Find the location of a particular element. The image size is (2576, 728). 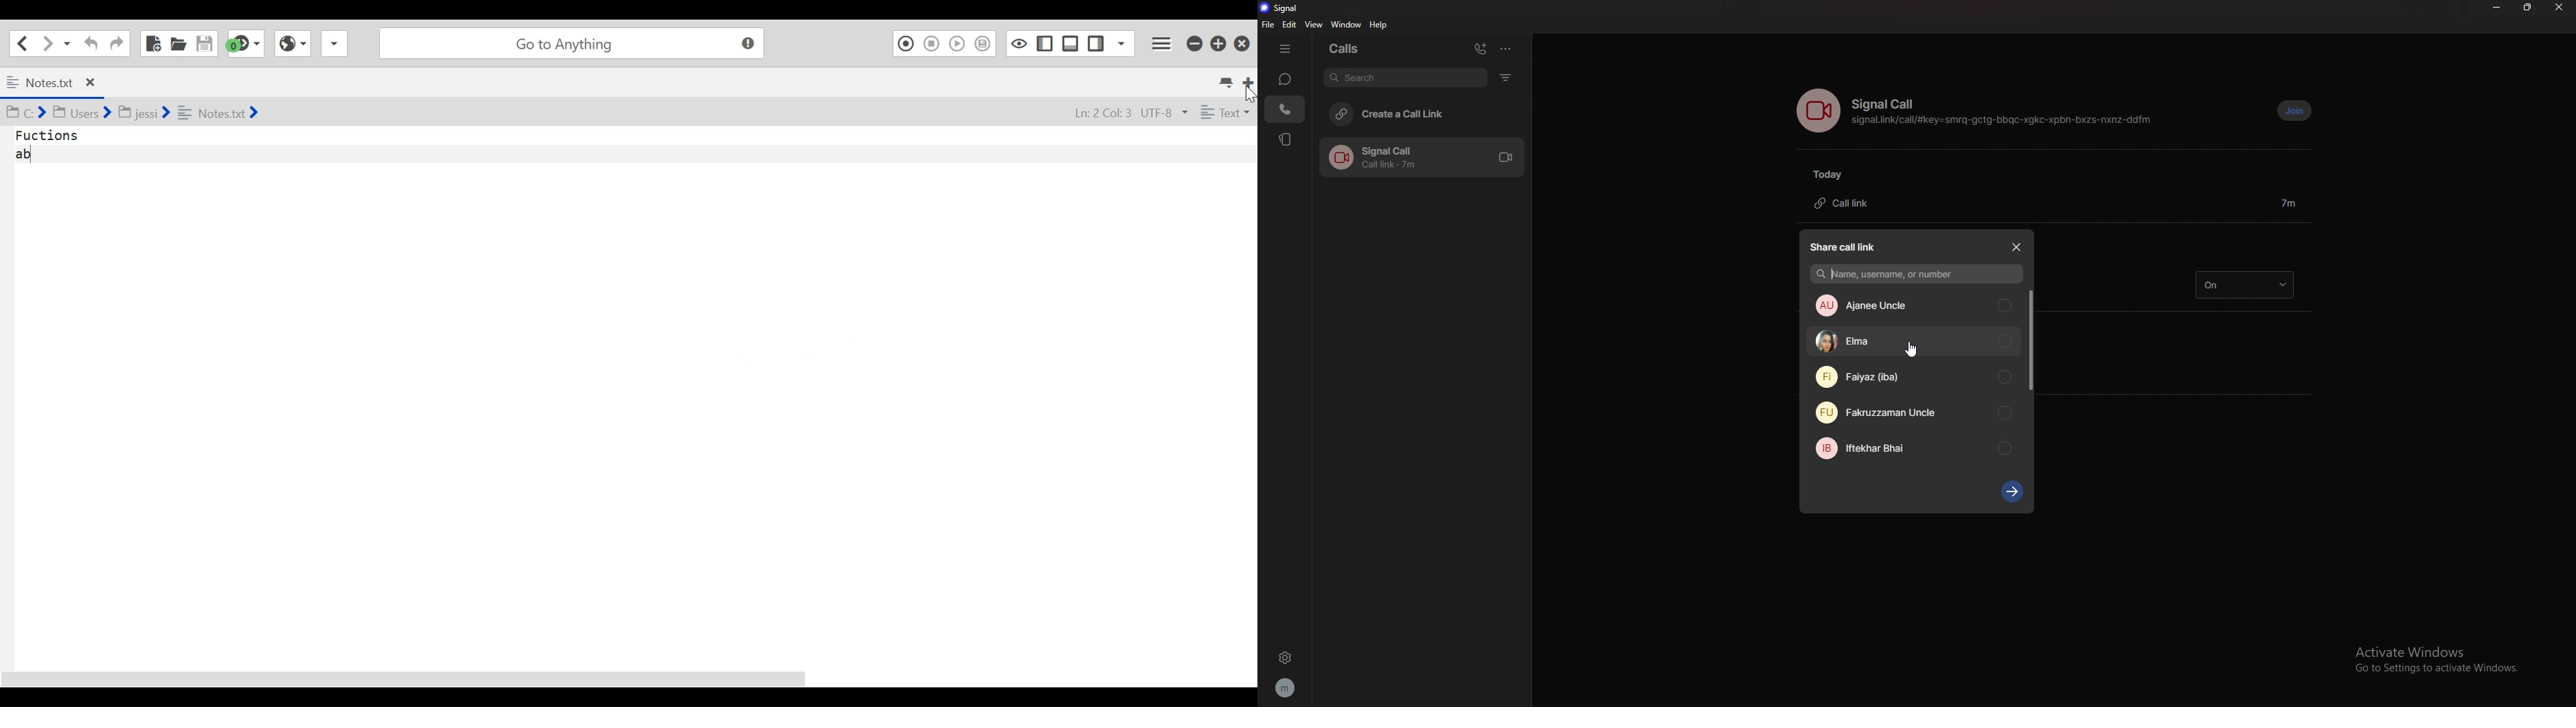

chats is located at coordinates (1286, 79).